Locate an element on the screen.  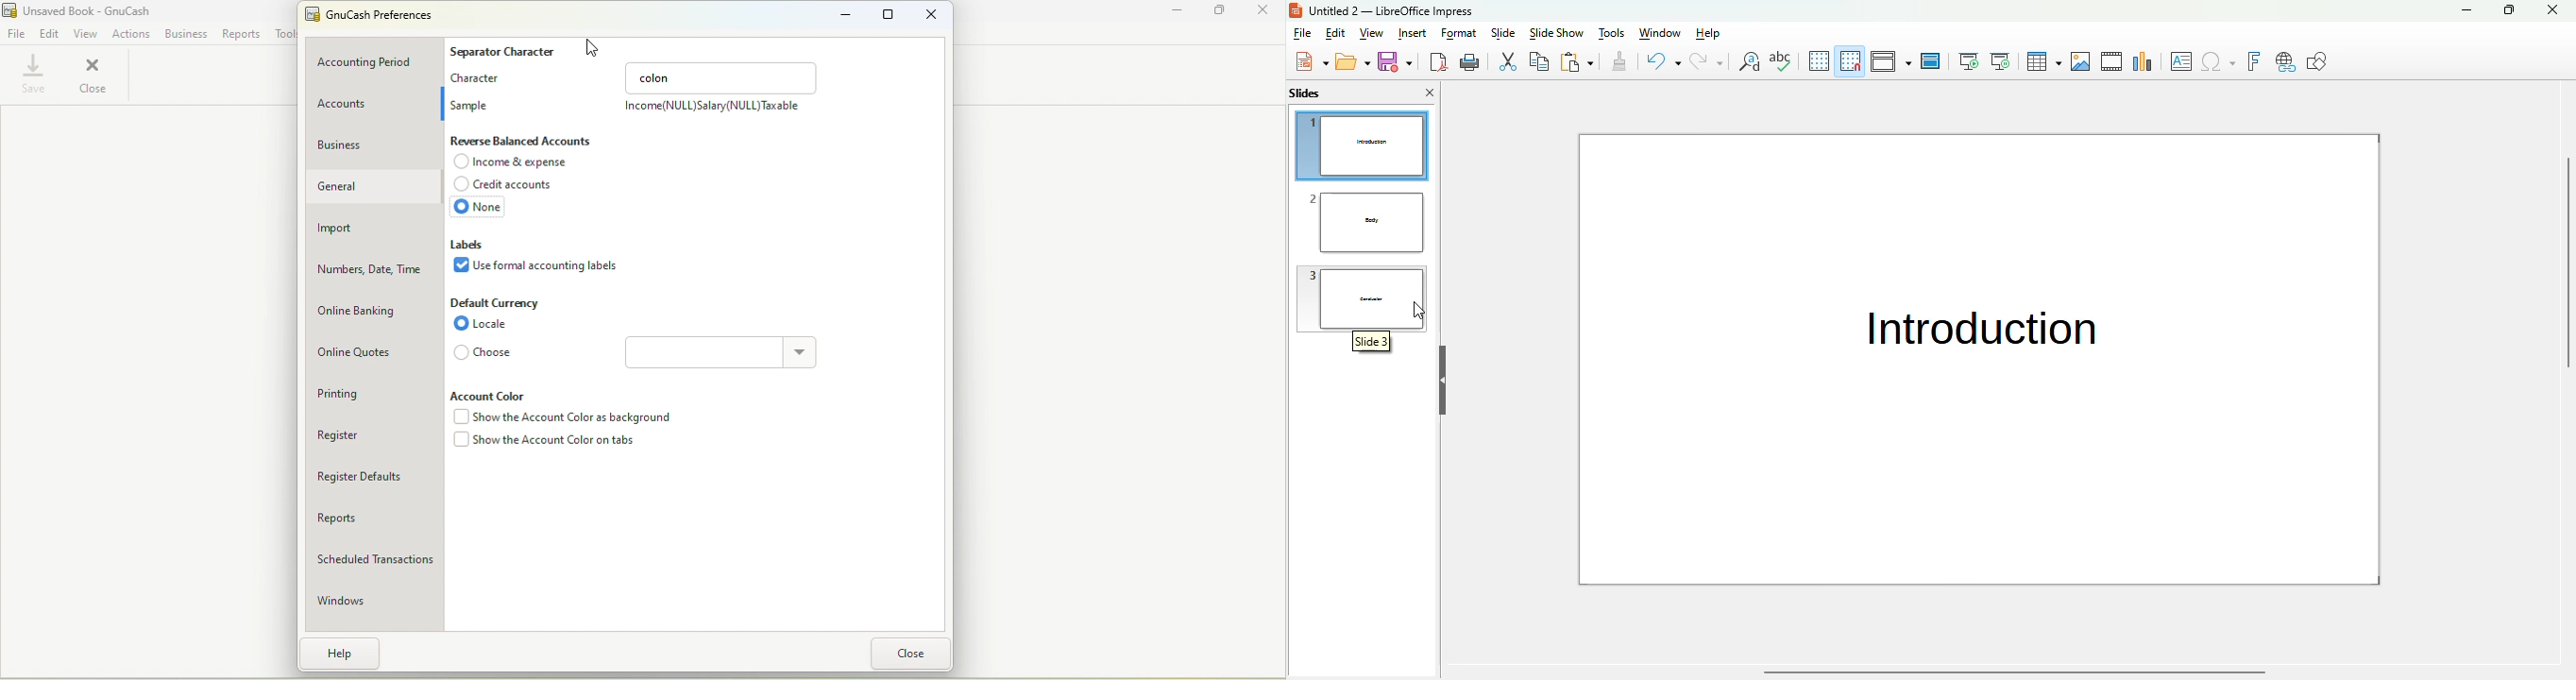
untitled2-libreoffice impress is located at coordinates (1391, 10).